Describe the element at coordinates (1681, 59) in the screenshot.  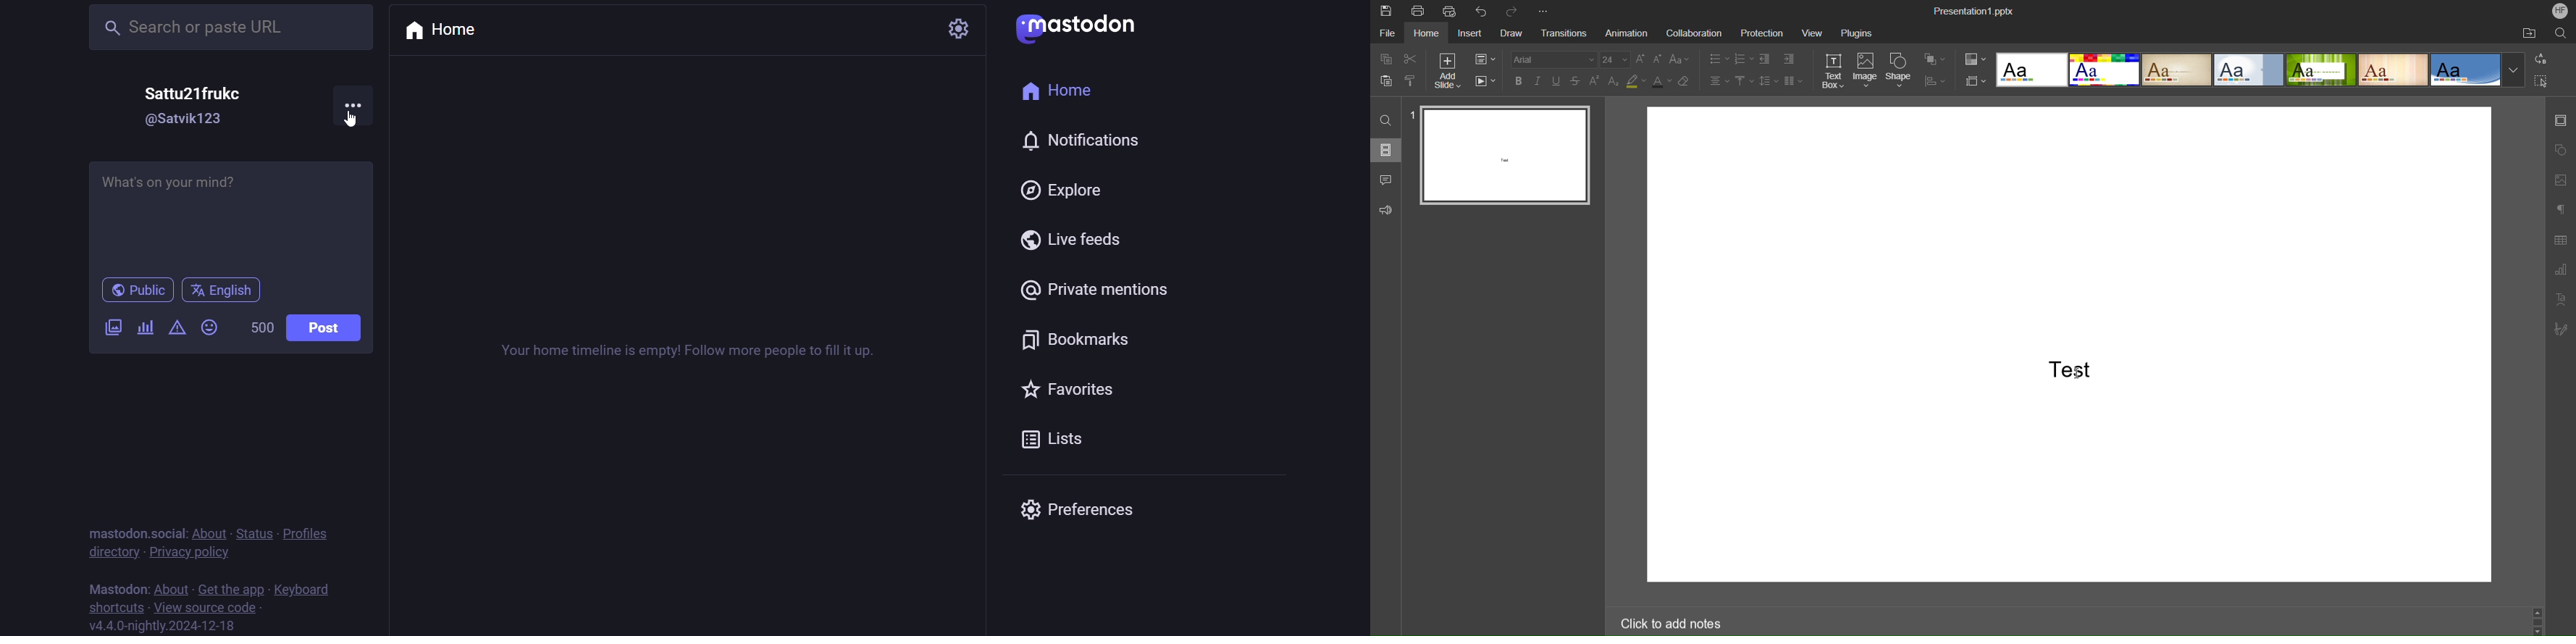
I see `Text Case` at that location.